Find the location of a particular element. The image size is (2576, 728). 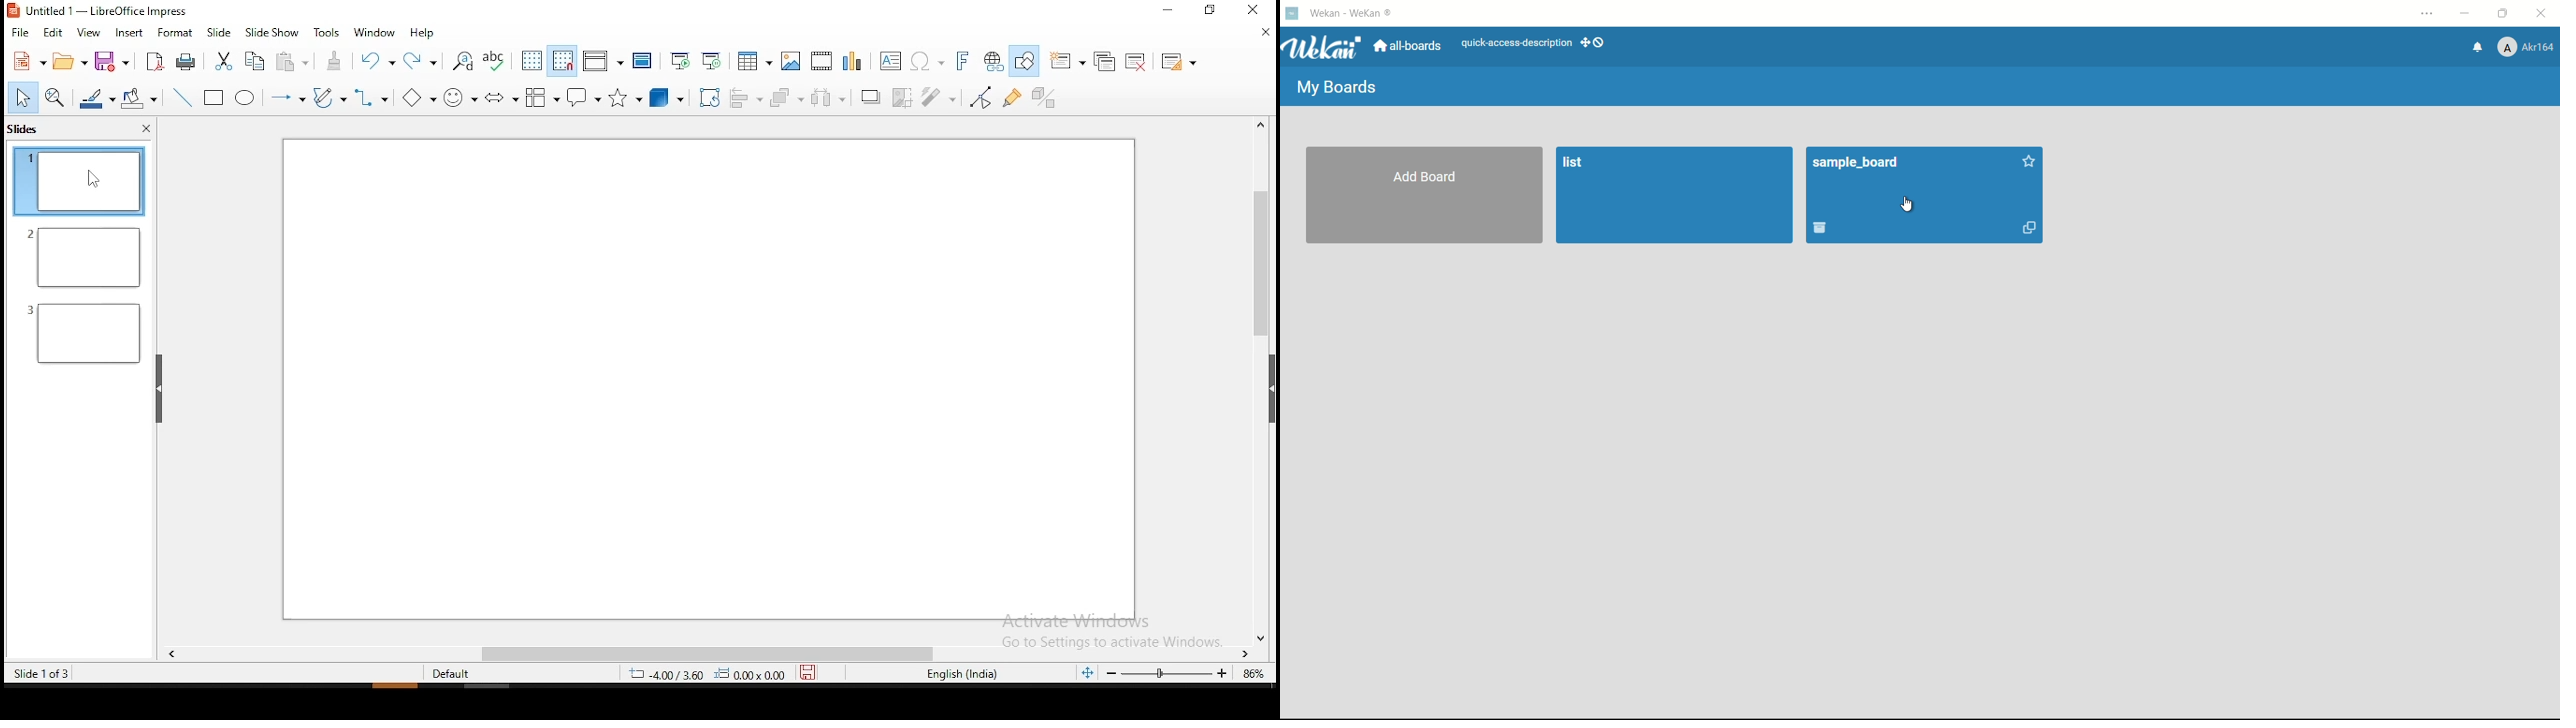

delete  slide is located at coordinates (1140, 62).